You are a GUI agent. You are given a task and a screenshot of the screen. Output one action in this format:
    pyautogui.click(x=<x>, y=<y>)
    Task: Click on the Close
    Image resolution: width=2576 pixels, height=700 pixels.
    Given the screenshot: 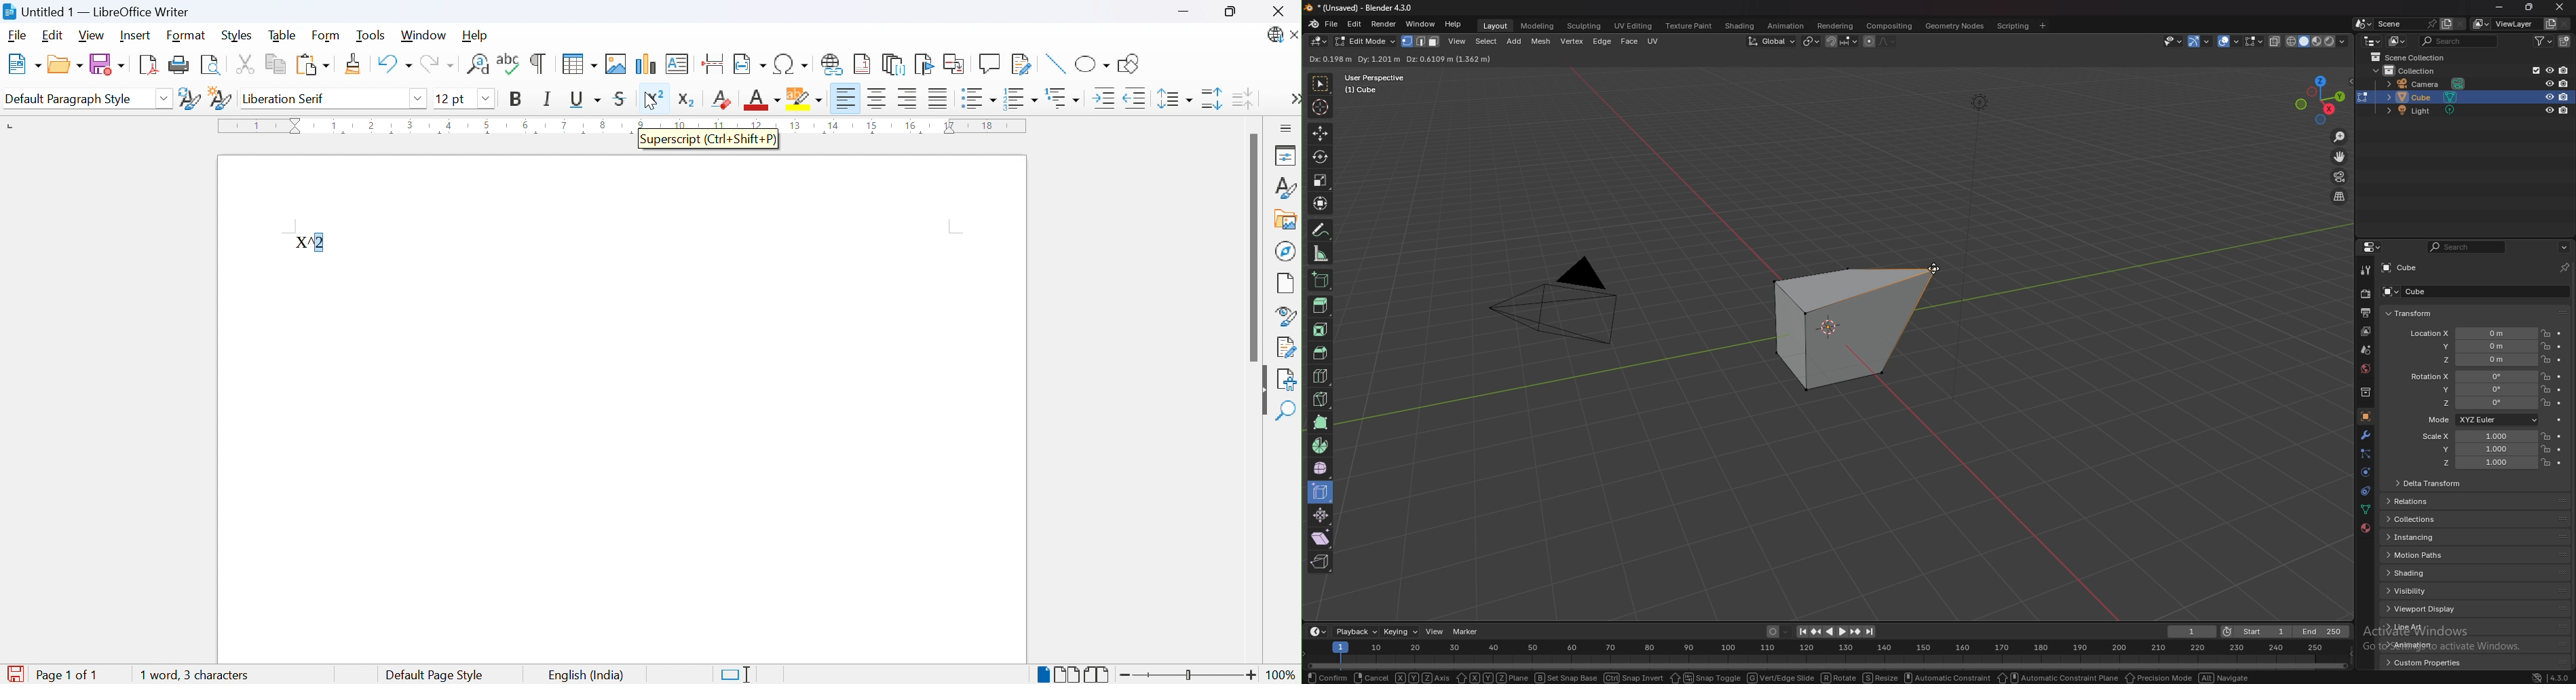 What is the action you would take?
    pyautogui.click(x=1278, y=12)
    